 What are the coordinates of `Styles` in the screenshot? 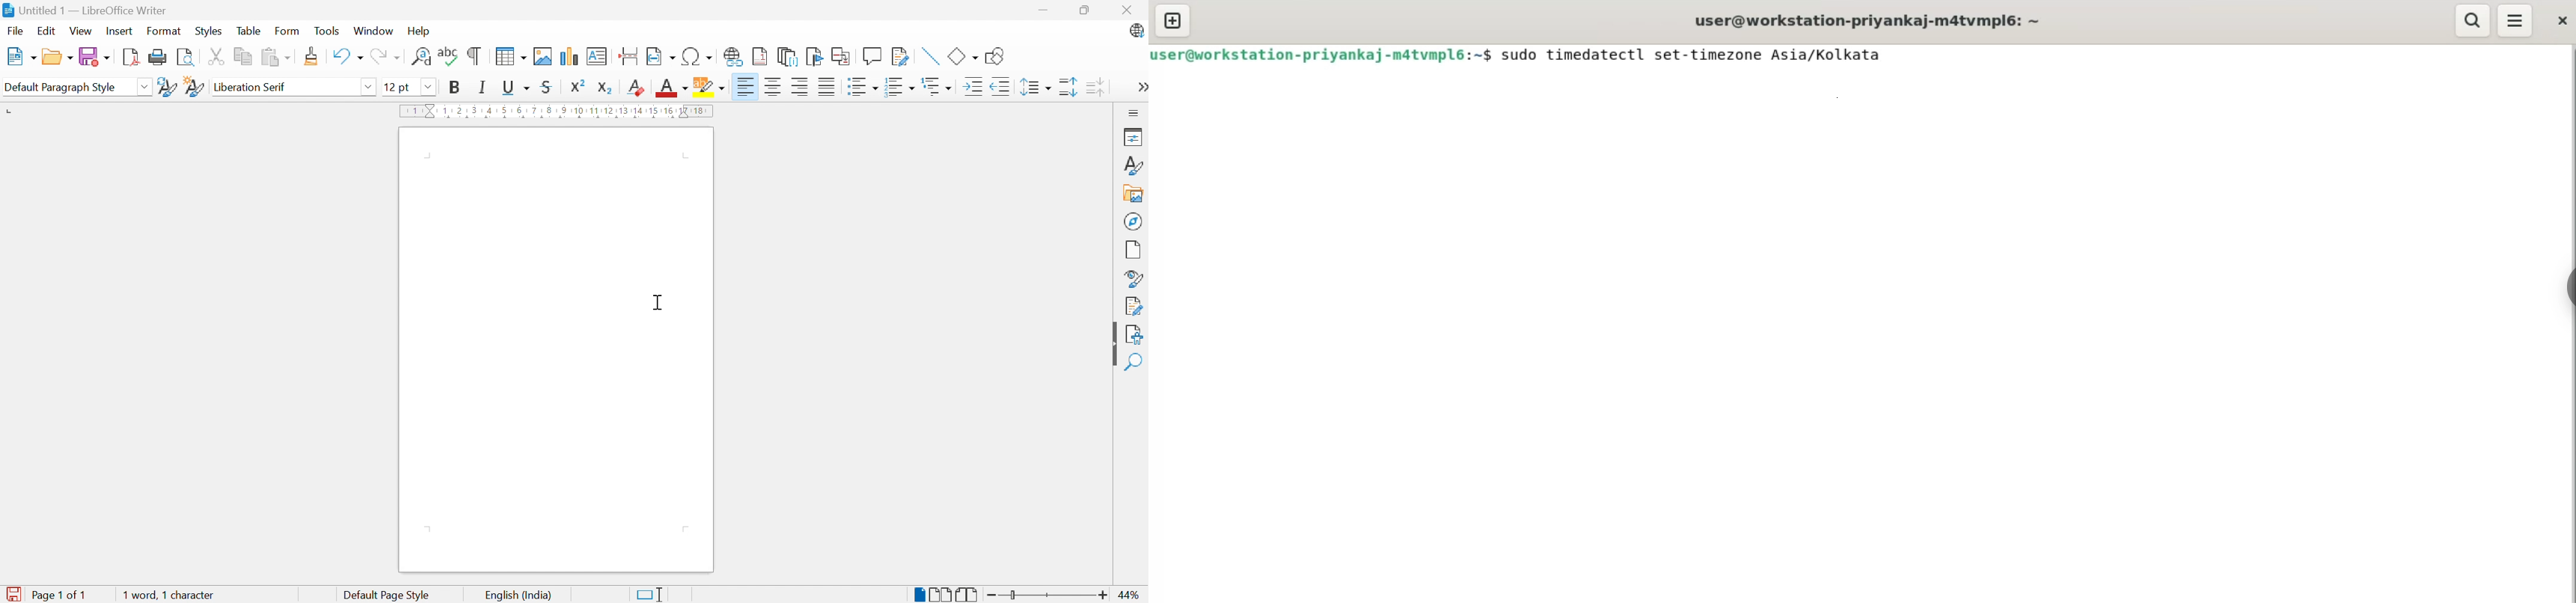 It's located at (208, 31).